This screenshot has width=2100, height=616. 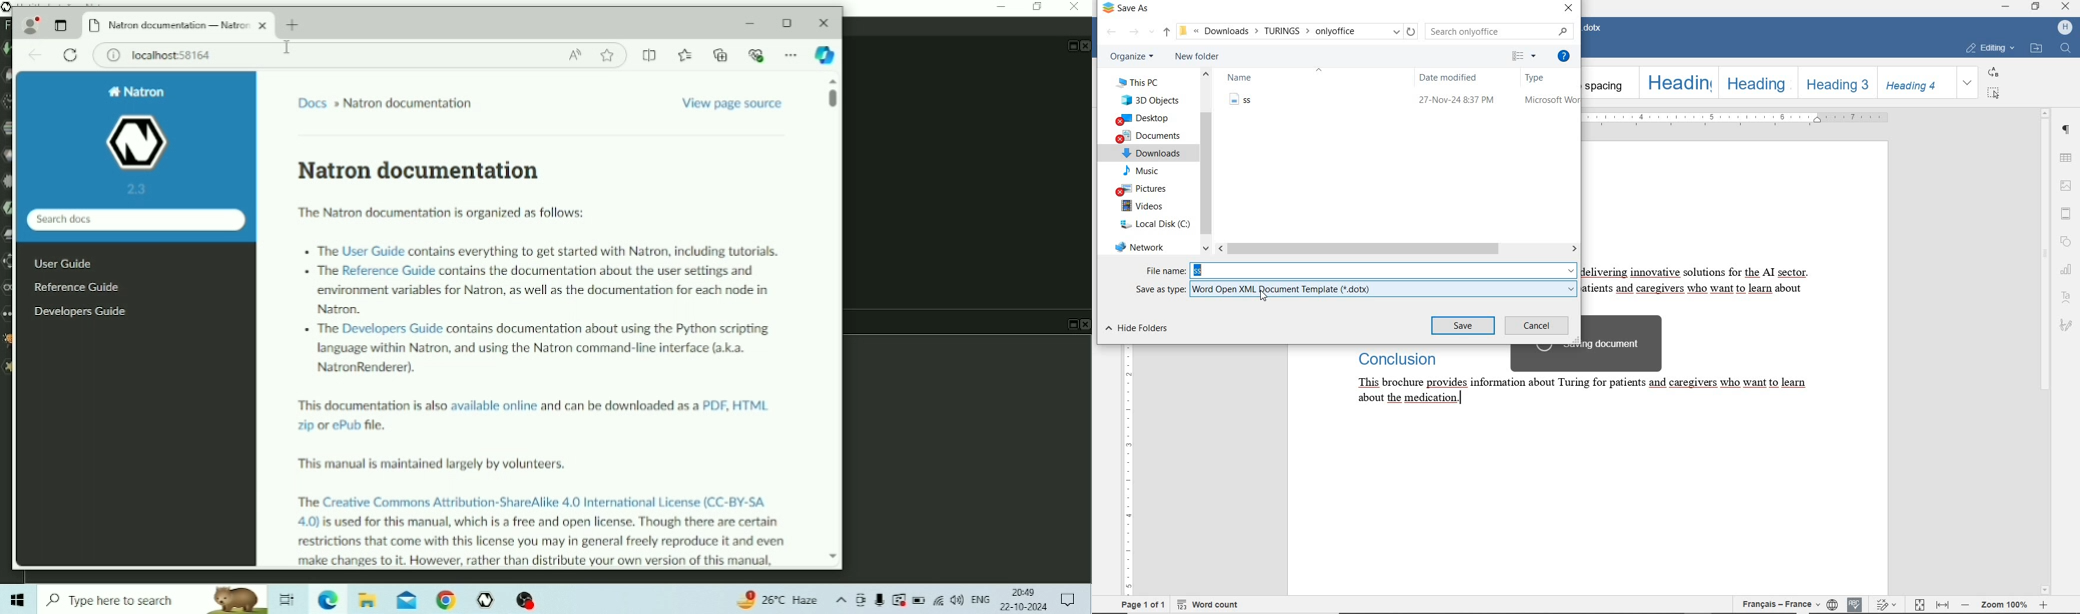 I want to click on TABLE, so click(x=2067, y=158).